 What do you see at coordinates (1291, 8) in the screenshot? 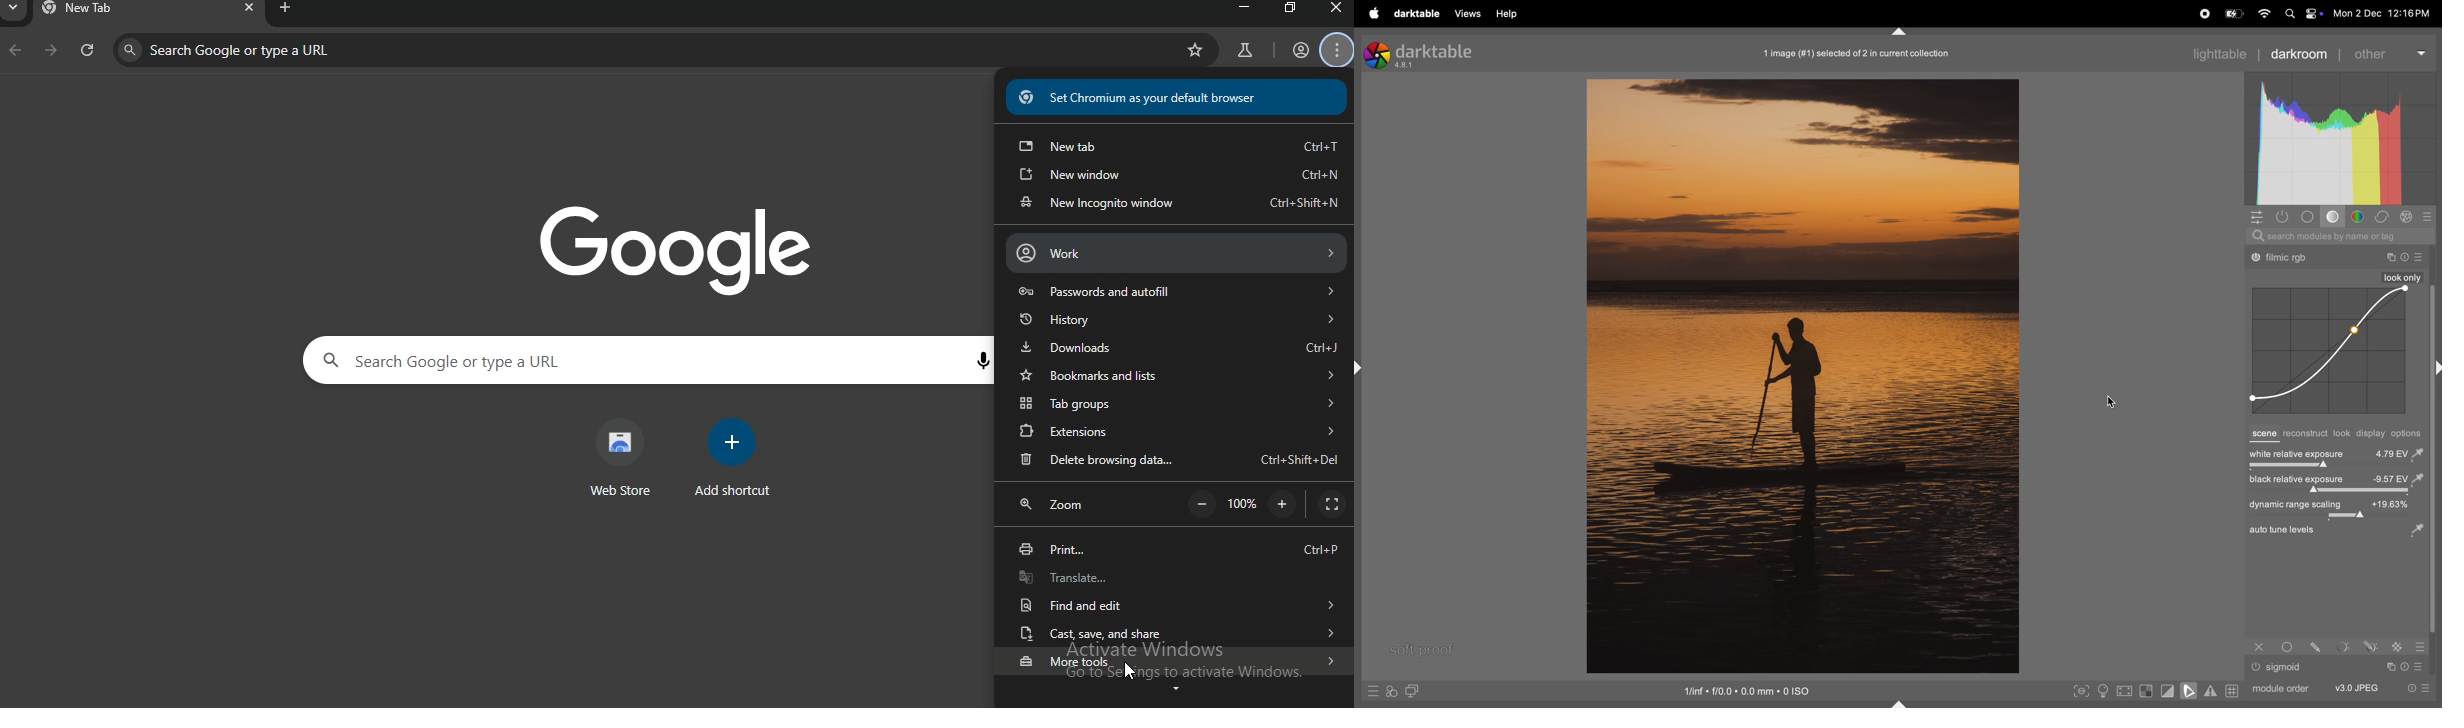
I see `restore` at bounding box center [1291, 8].